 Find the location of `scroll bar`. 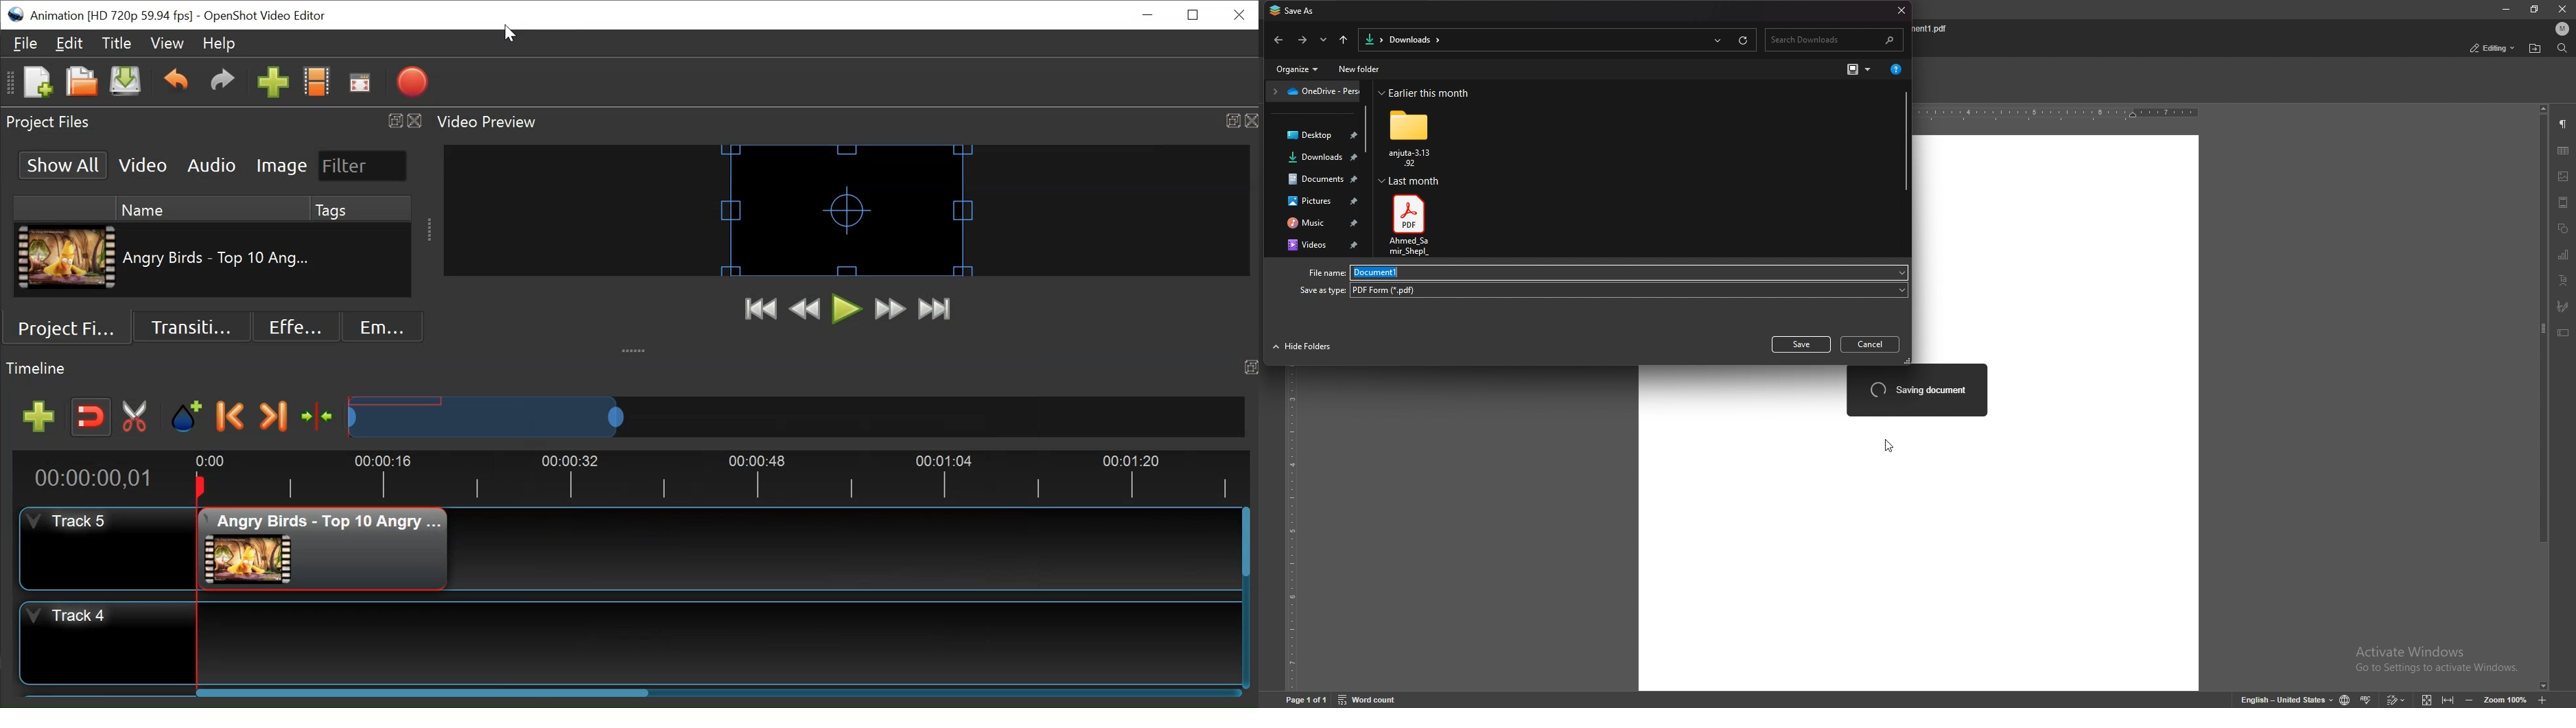

scroll bar is located at coordinates (2542, 397).